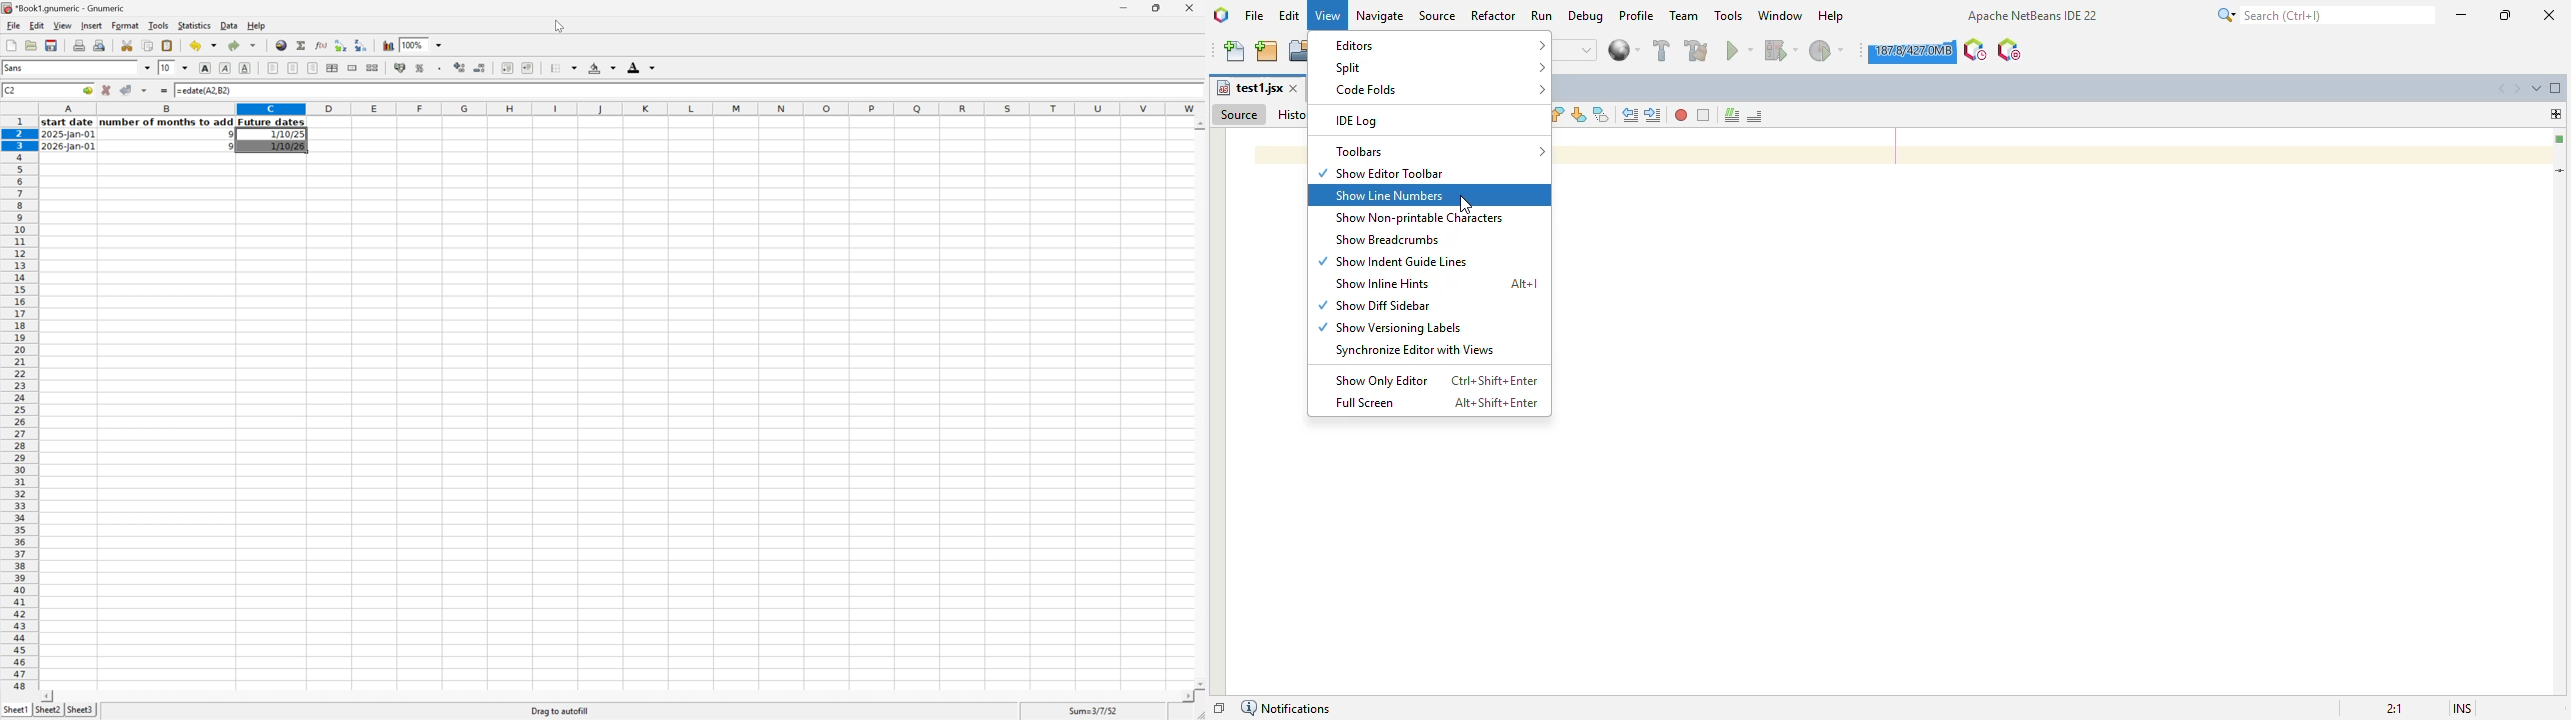 Image resolution: width=2576 pixels, height=728 pixels. Describe the element at coordinates (1220, 709) in the screenshot. I see `restore window group` at that location.